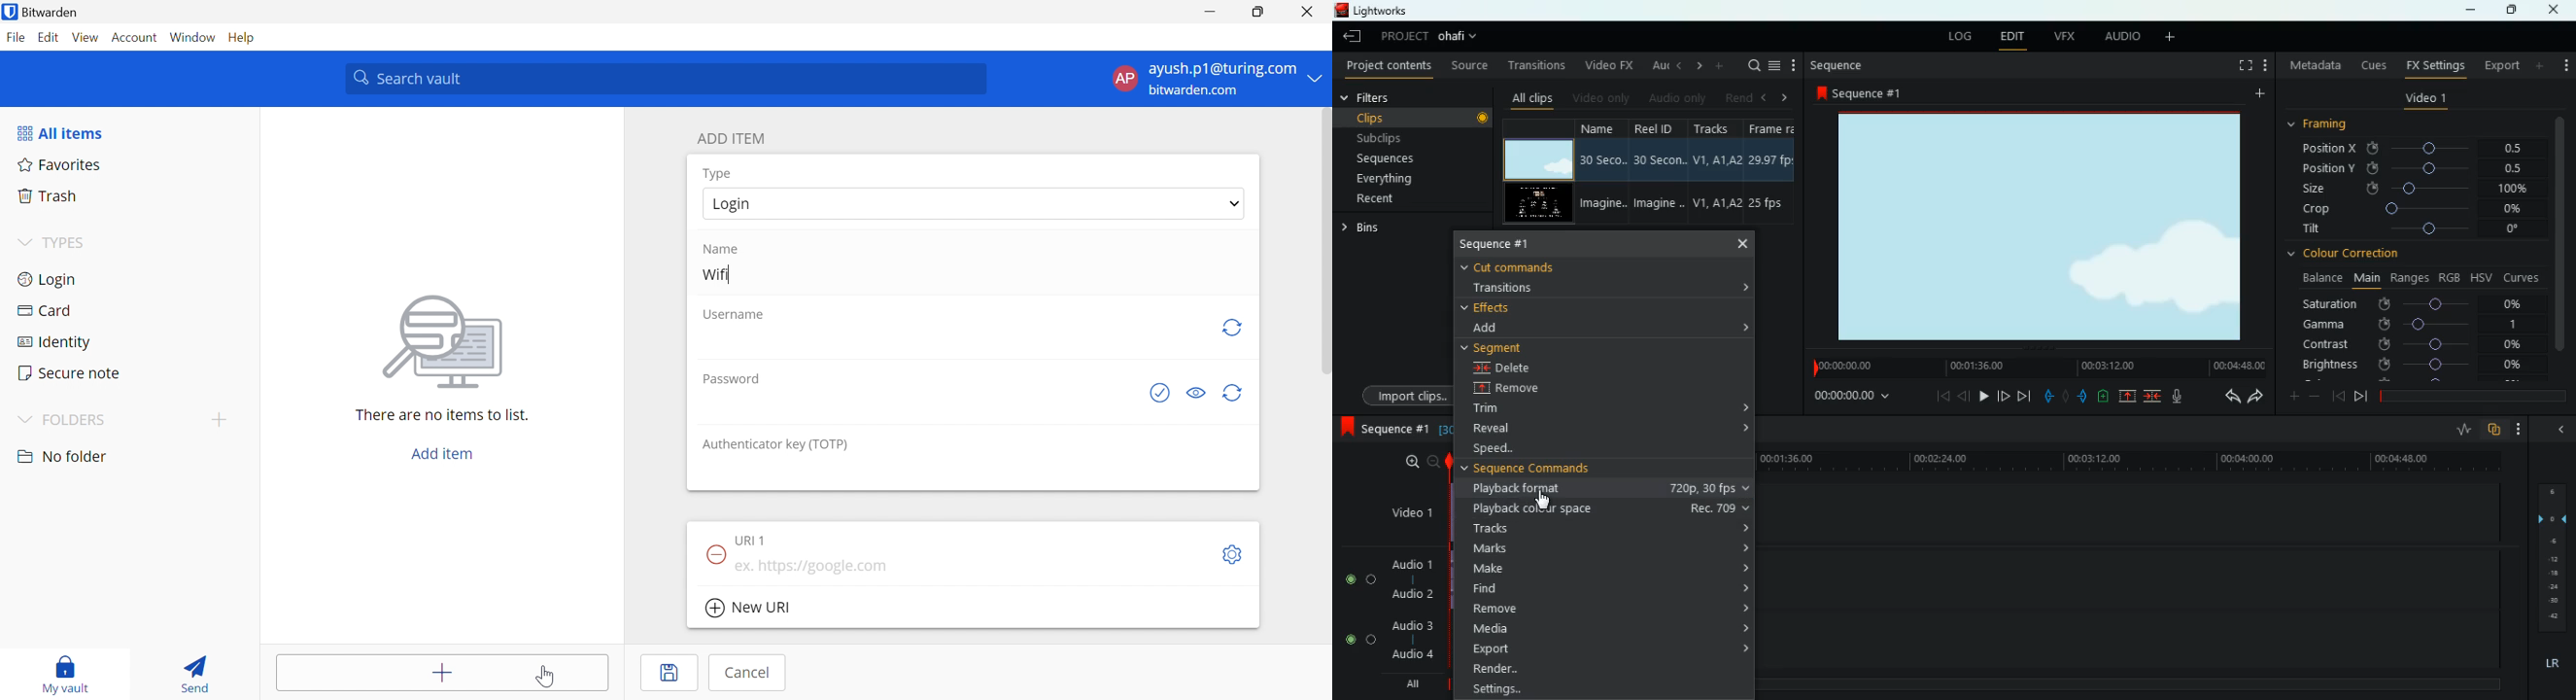 The height and width of the screenshot is (700, 2576). Describe the element at coordinates (665, 78) in the screenshot. I see `Search vault` at that location.